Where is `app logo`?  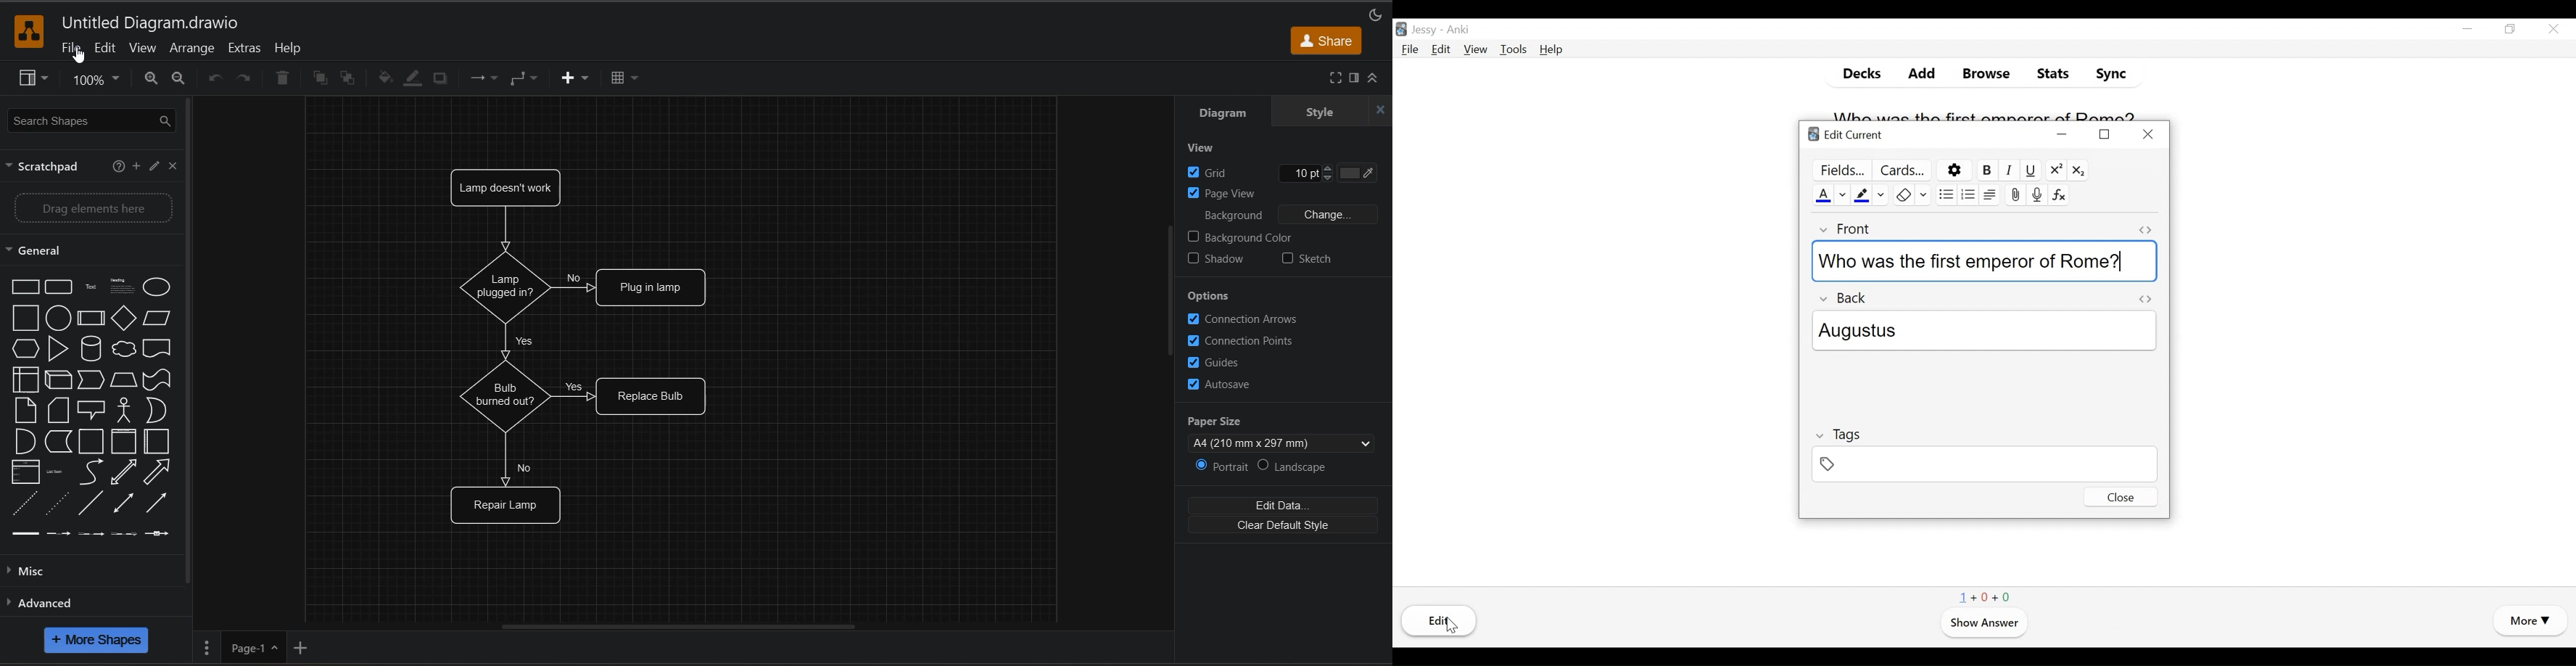 app logo is located at coordinates (29, 31).